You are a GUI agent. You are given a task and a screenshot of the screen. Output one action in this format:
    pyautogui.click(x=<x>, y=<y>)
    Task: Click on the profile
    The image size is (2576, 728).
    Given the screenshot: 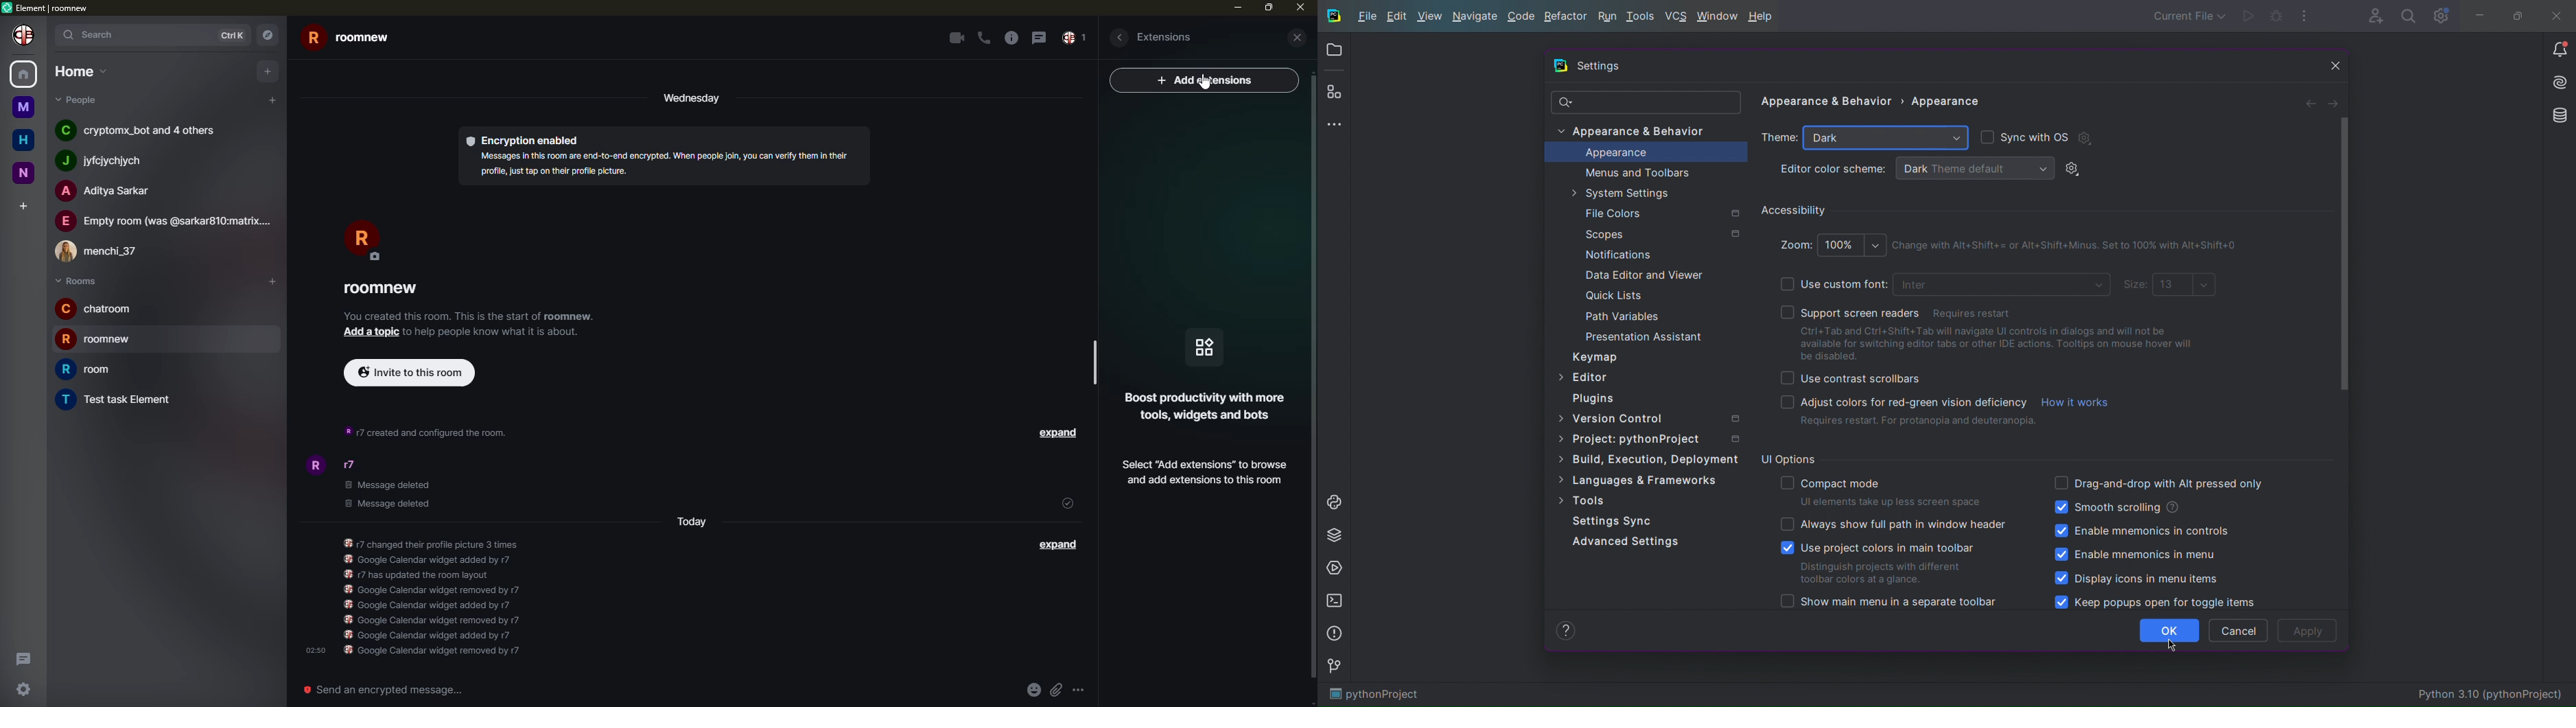 What is the action you would take?
    pyautogui.click(x=25, y=36)
    